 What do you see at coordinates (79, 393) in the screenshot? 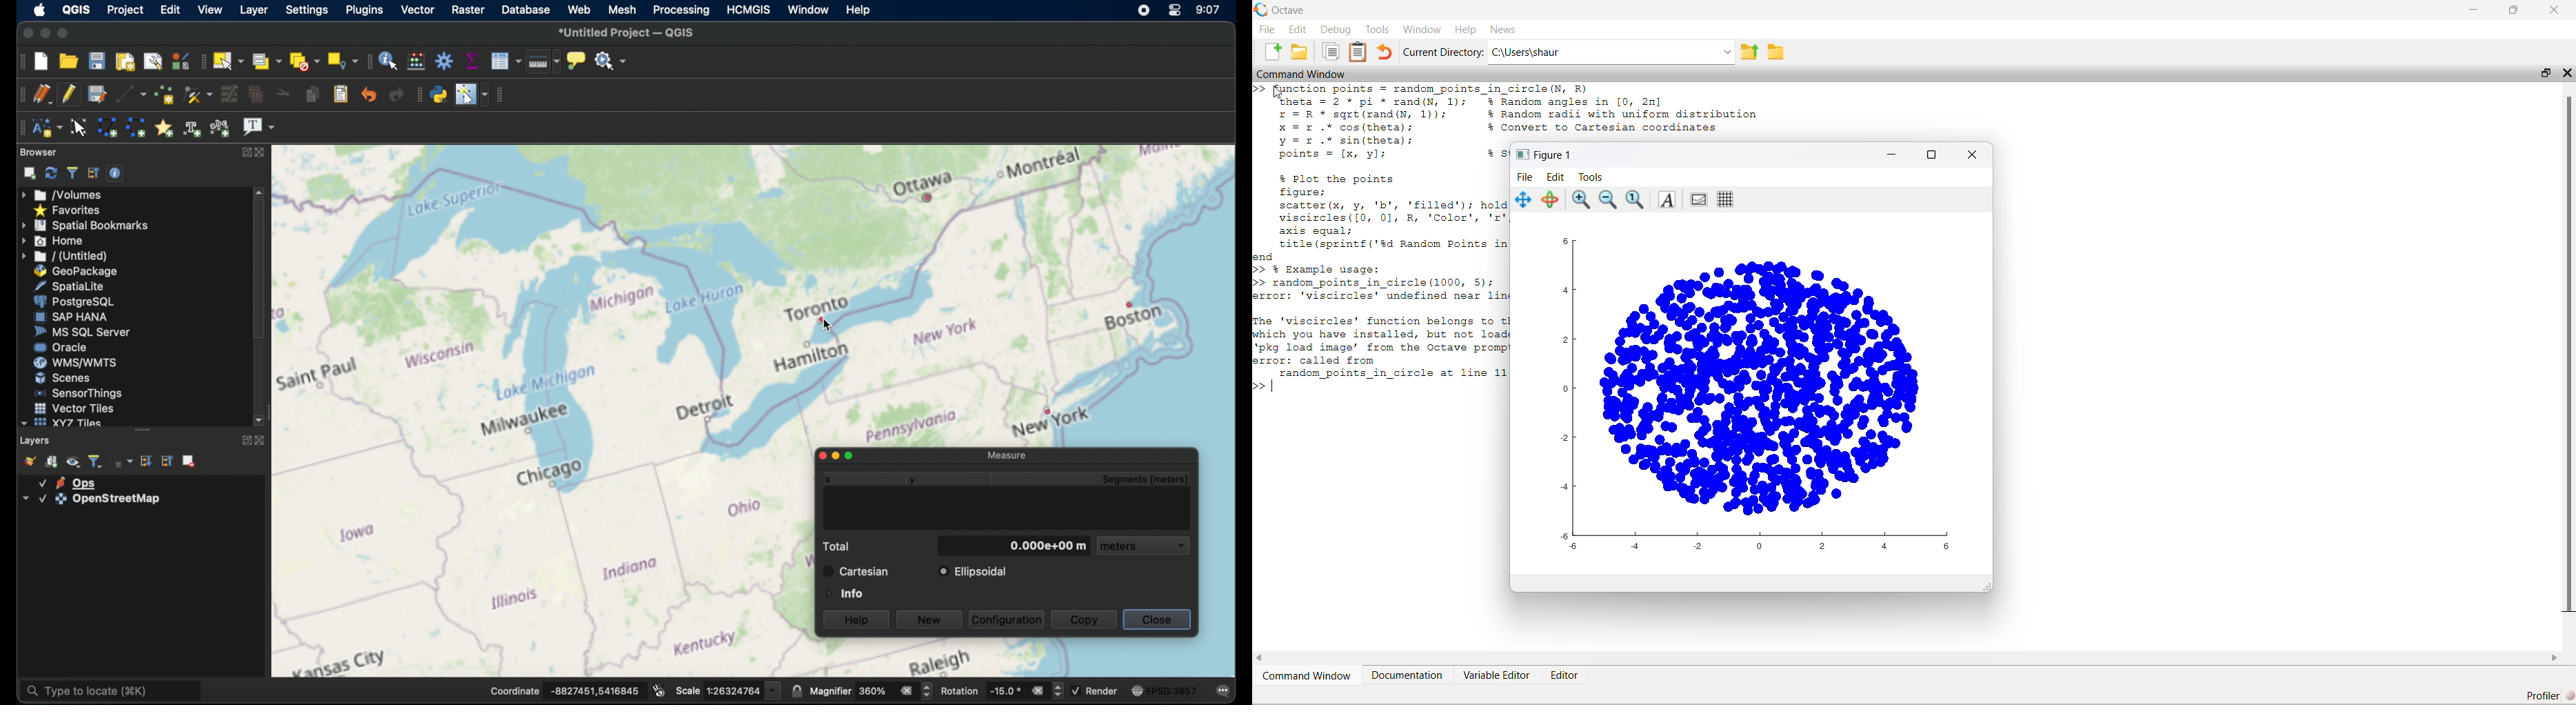
I see `sensorthings` at bounding box center [79, 393].